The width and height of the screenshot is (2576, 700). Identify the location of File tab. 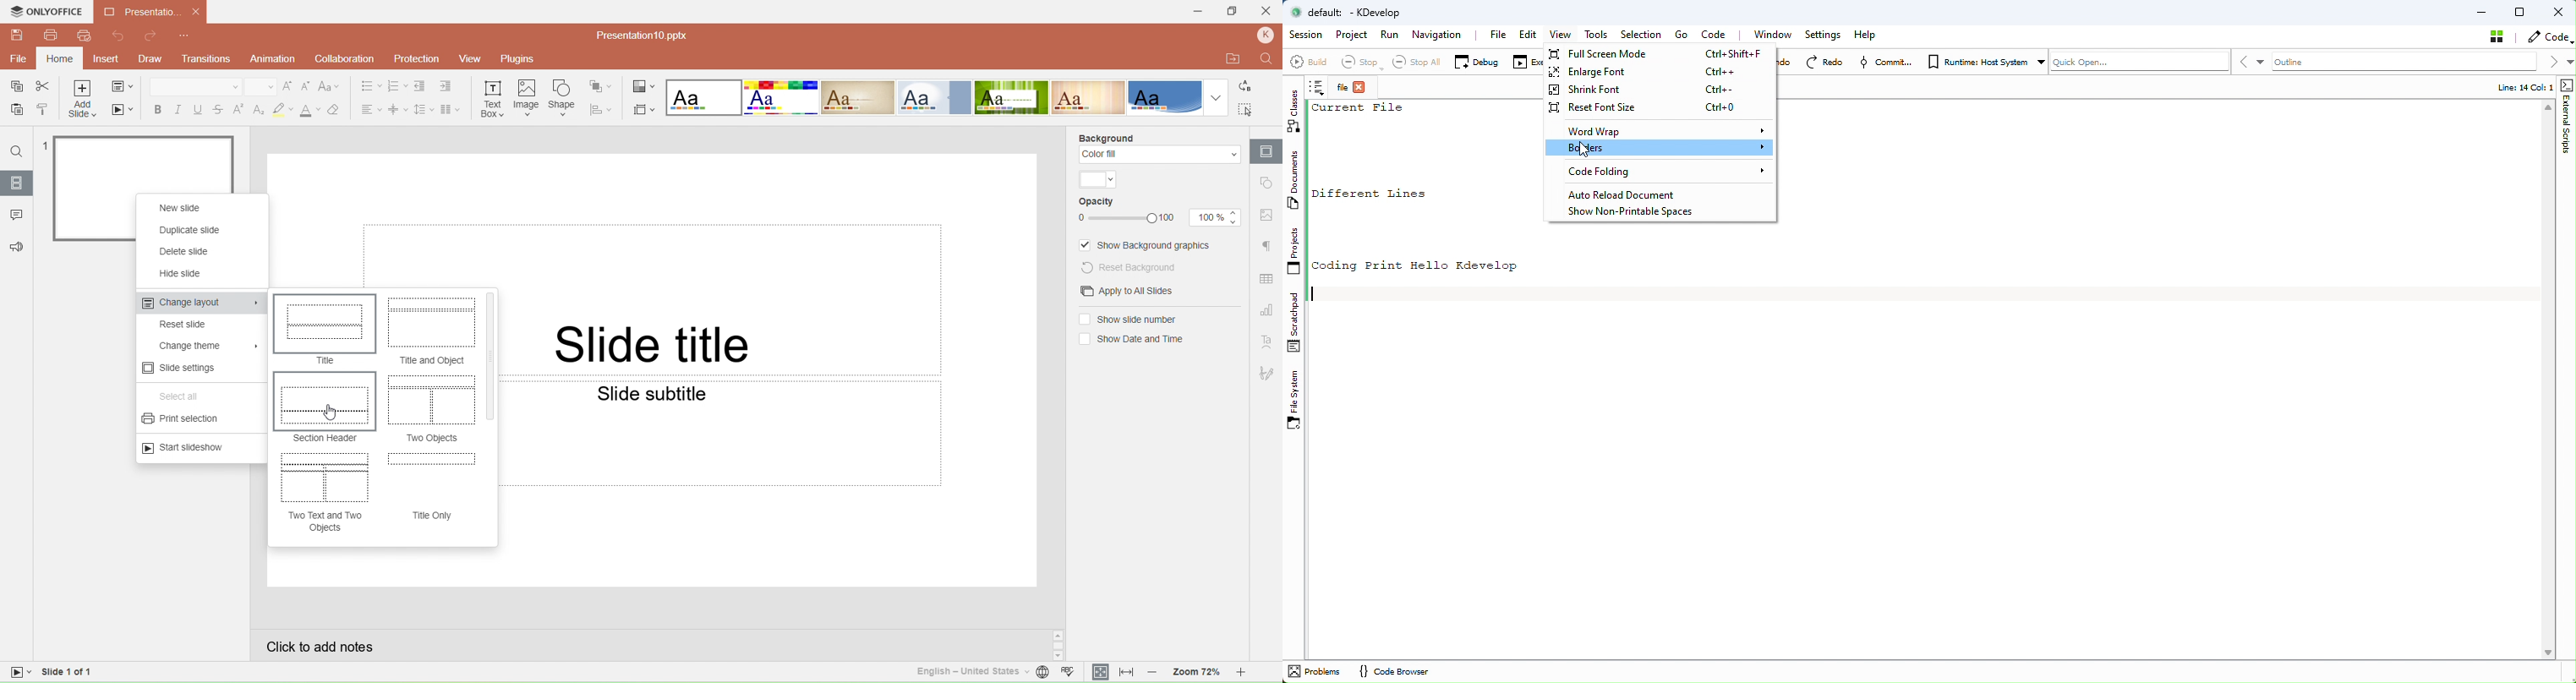
(1354, 89).